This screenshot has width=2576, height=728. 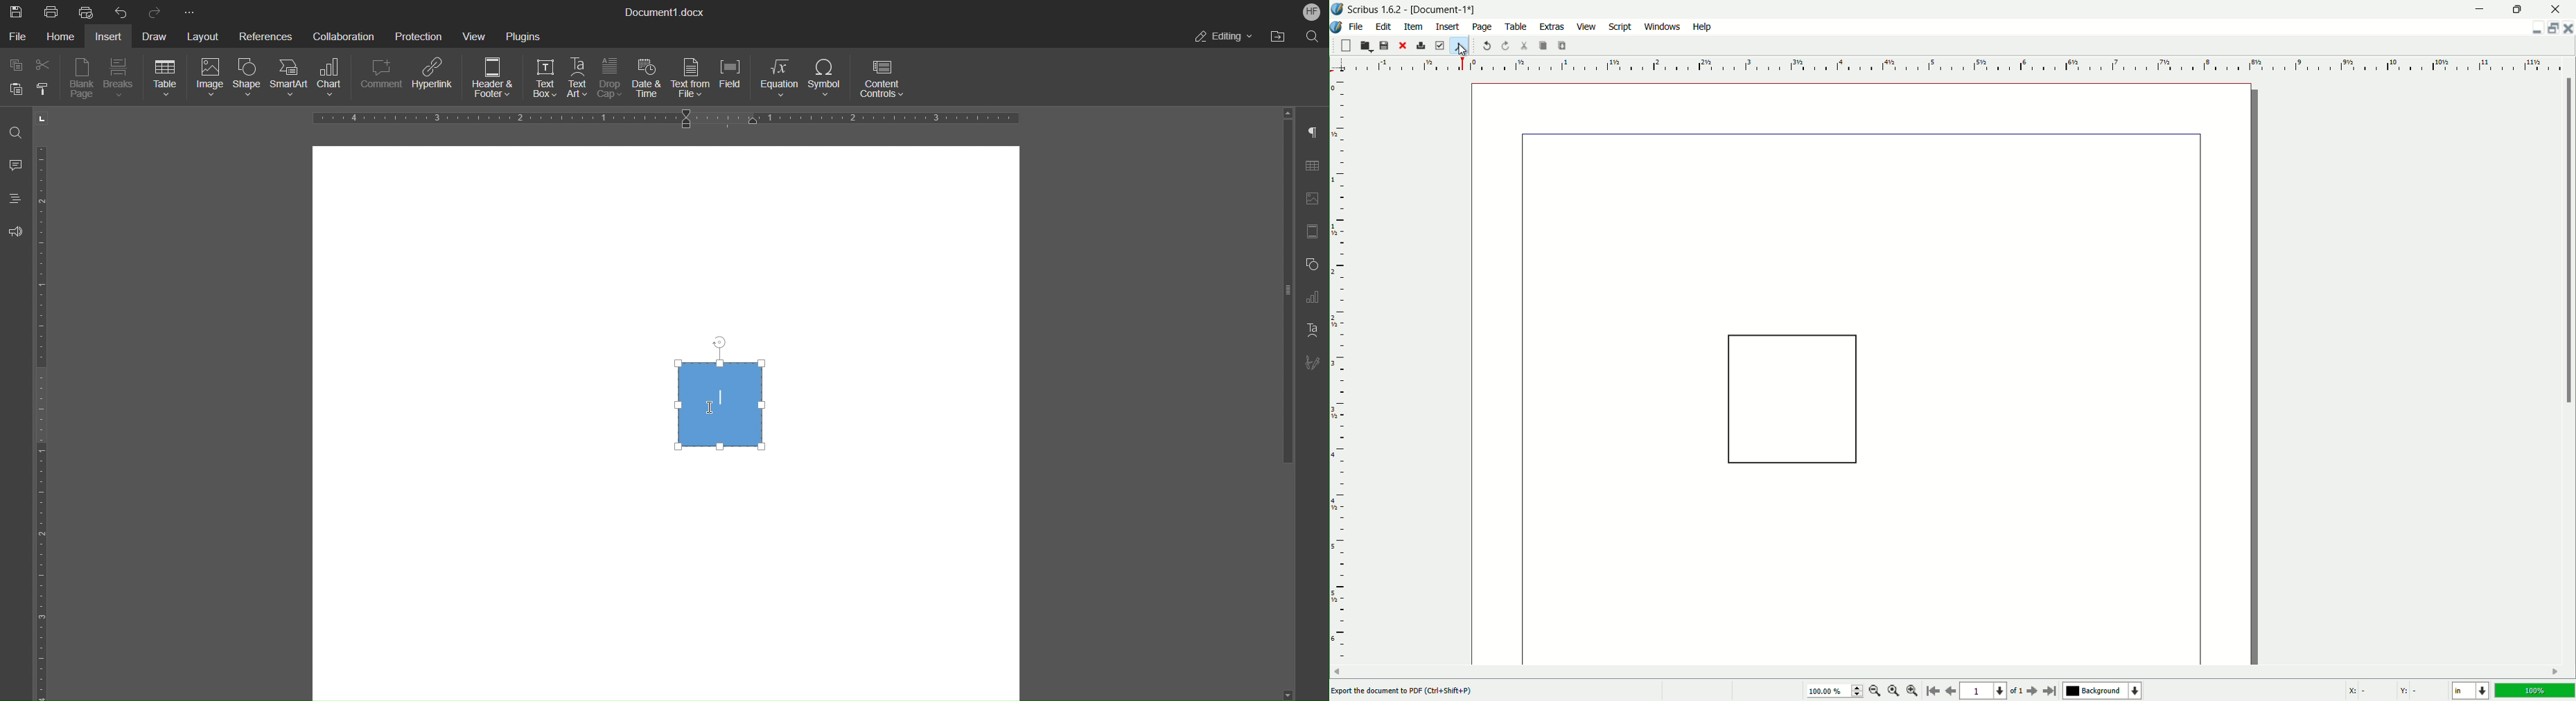 I want to click on Shape, so click(x=247, y=80).